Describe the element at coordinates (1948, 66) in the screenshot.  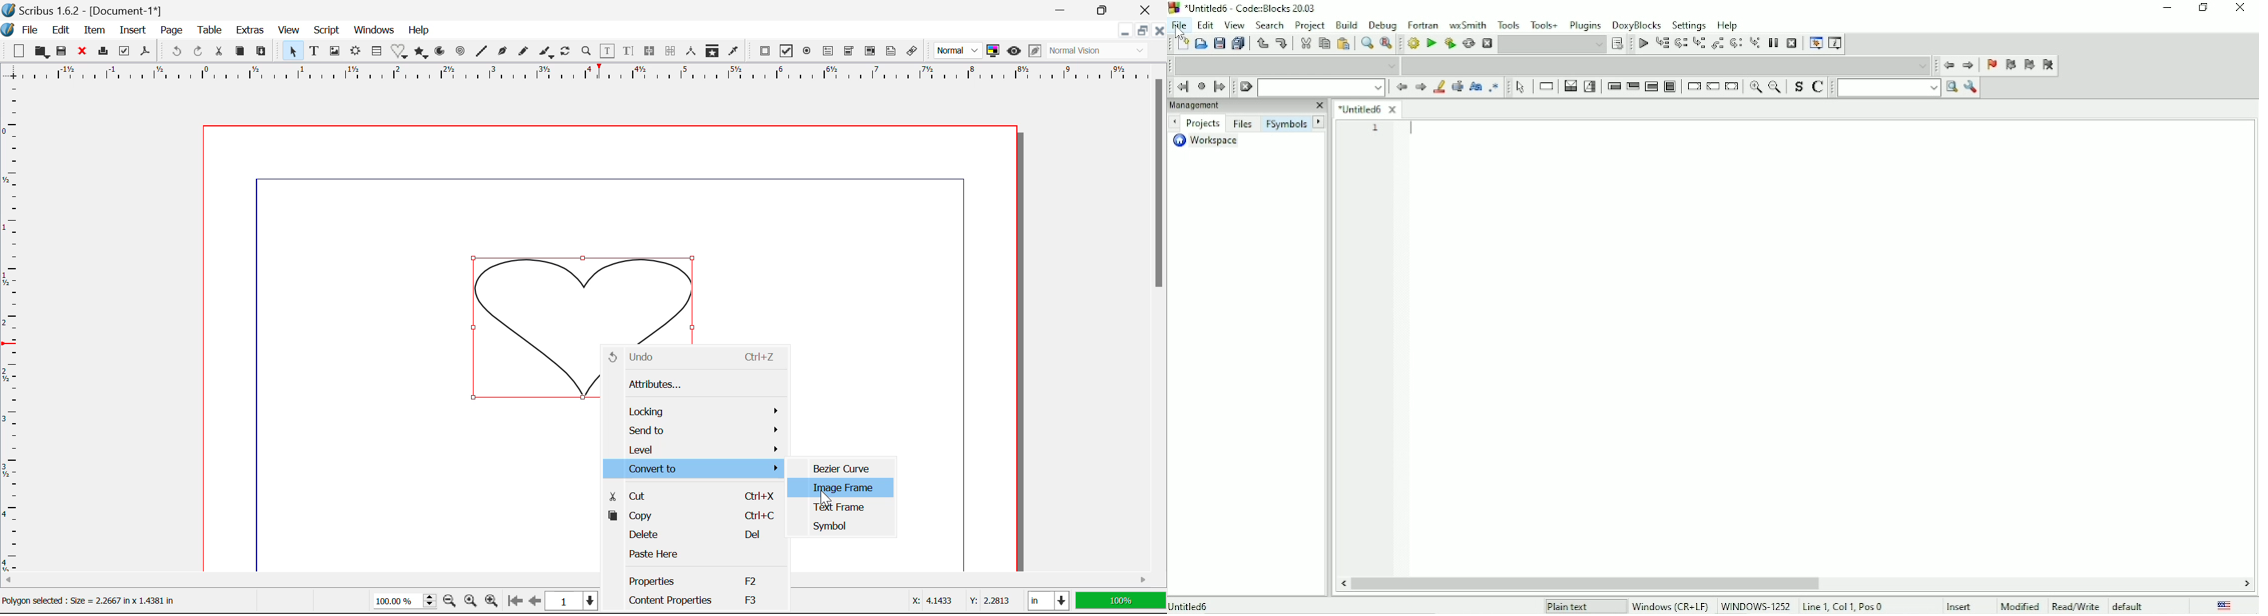
I see `Jump back` at that location.